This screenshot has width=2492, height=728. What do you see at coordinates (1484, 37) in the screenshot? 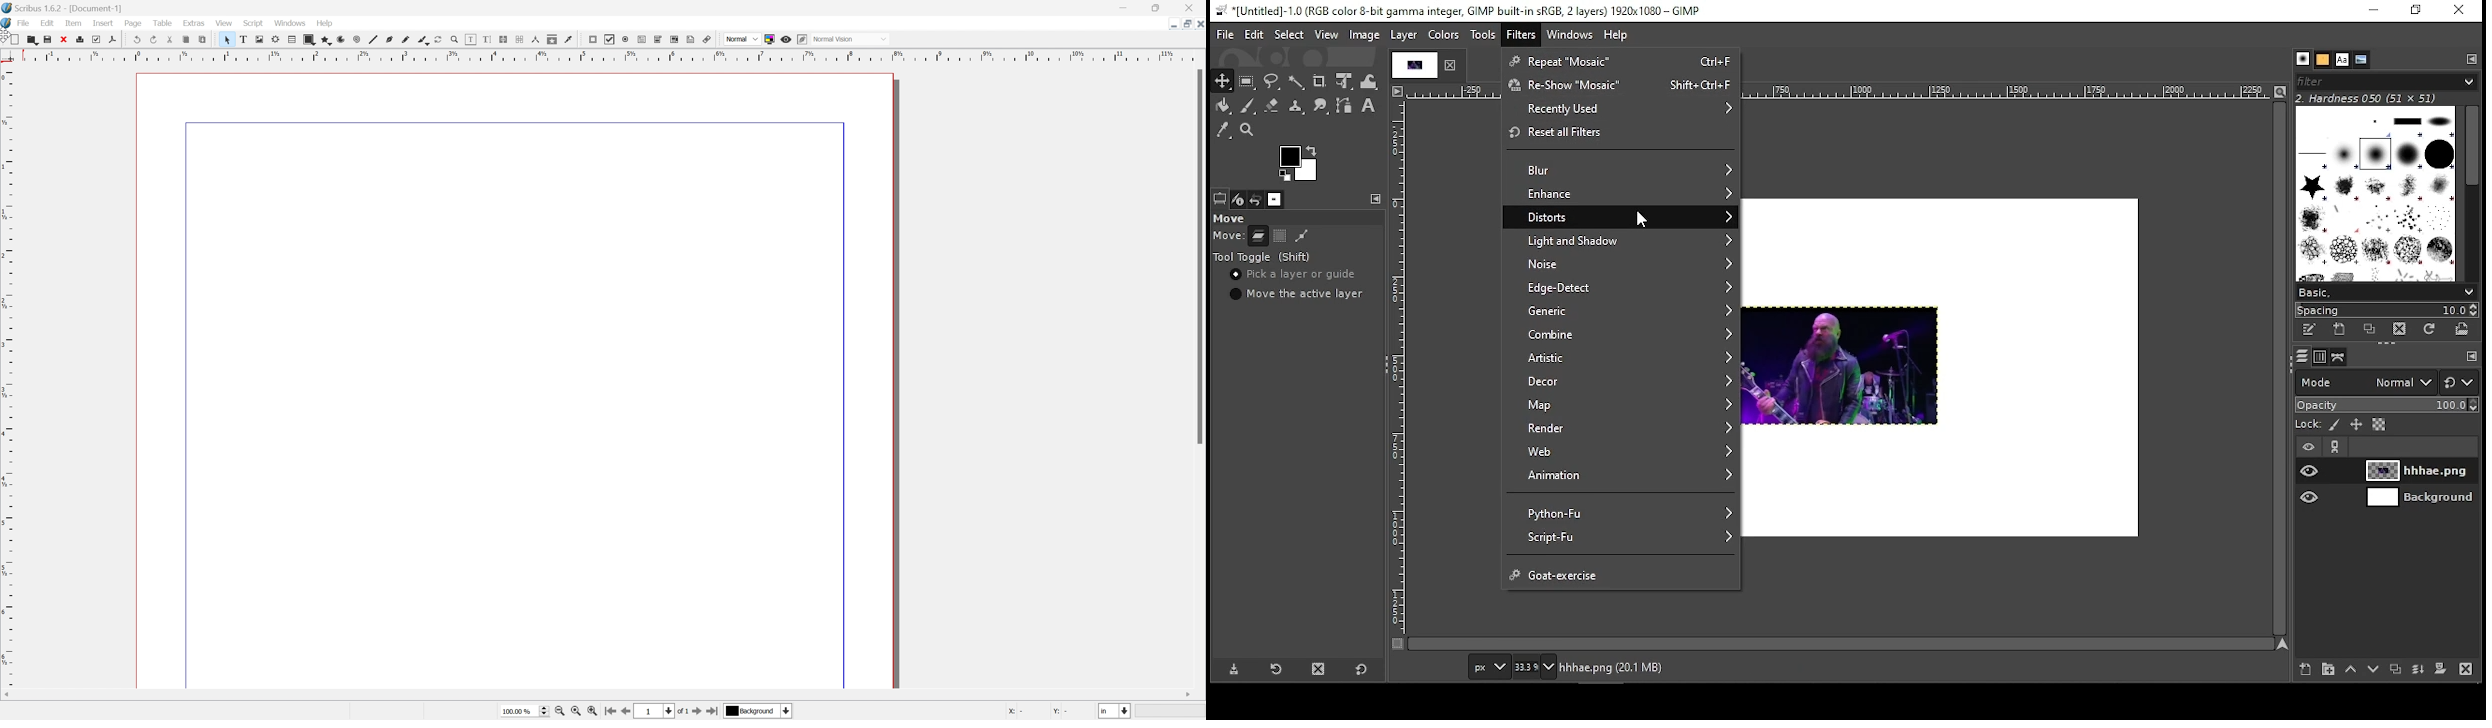
I see `tools` at bounding box center [1484, 37].